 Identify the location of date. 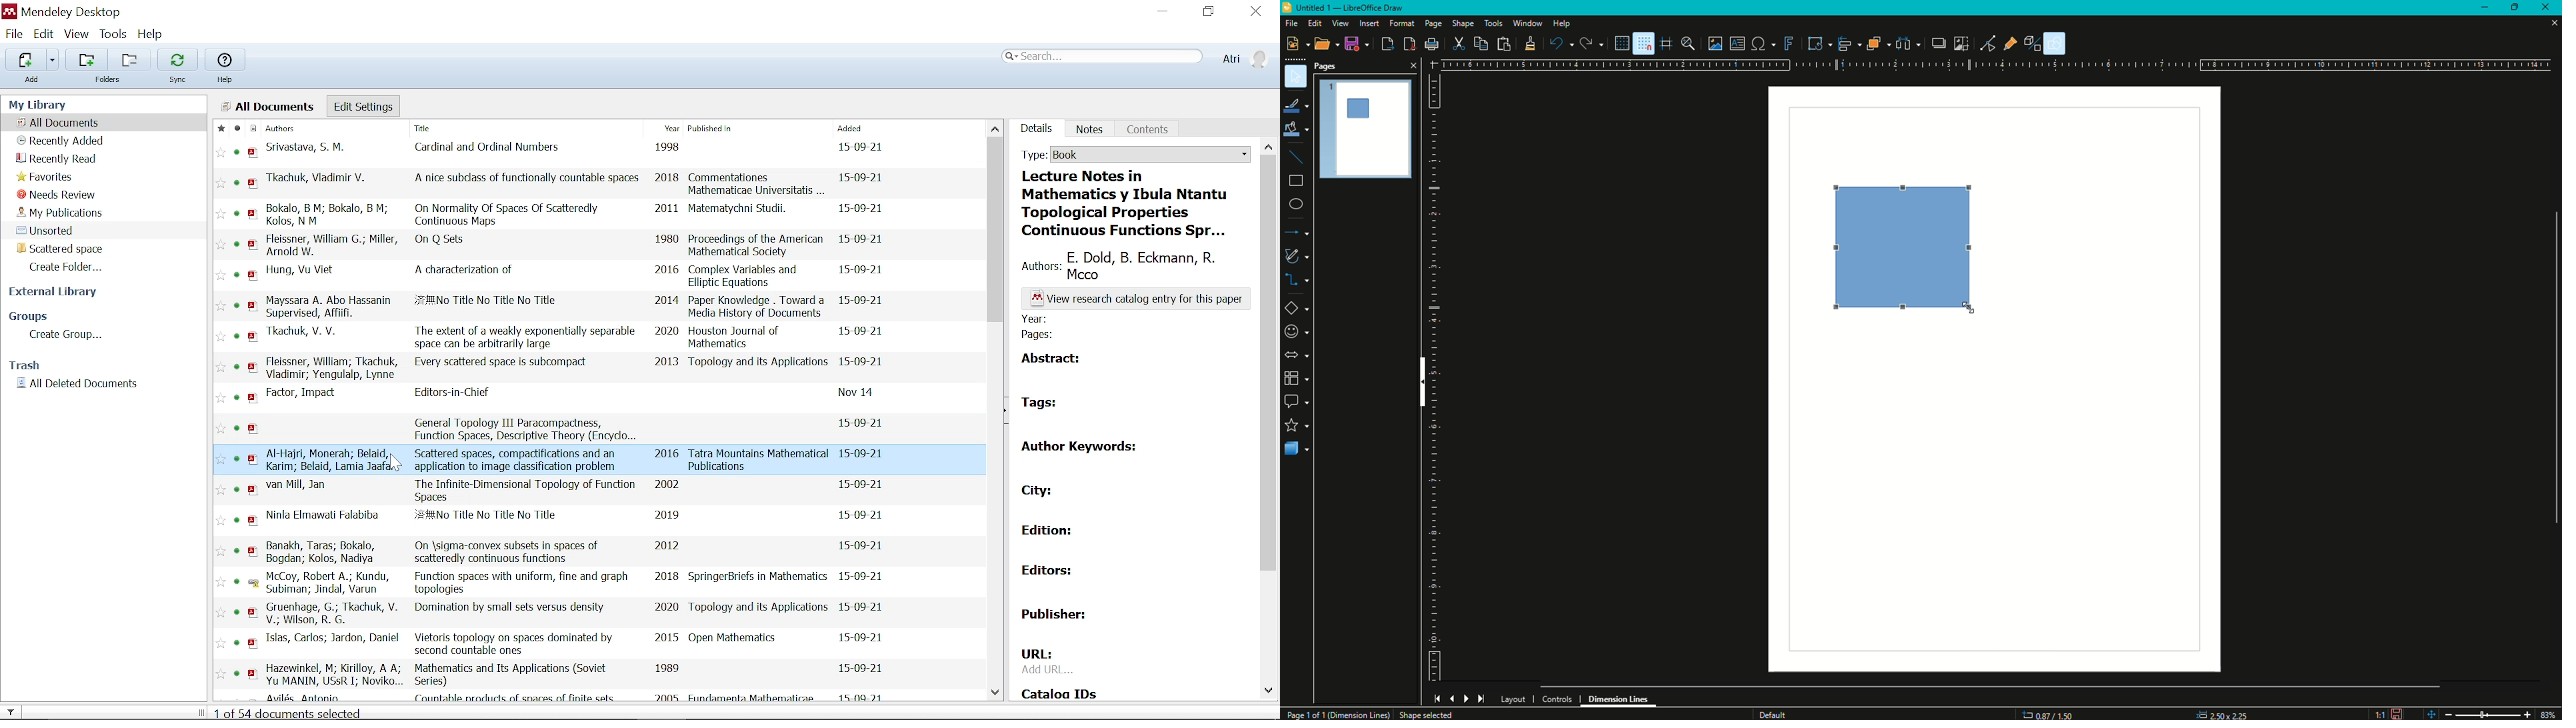
(864, 330).